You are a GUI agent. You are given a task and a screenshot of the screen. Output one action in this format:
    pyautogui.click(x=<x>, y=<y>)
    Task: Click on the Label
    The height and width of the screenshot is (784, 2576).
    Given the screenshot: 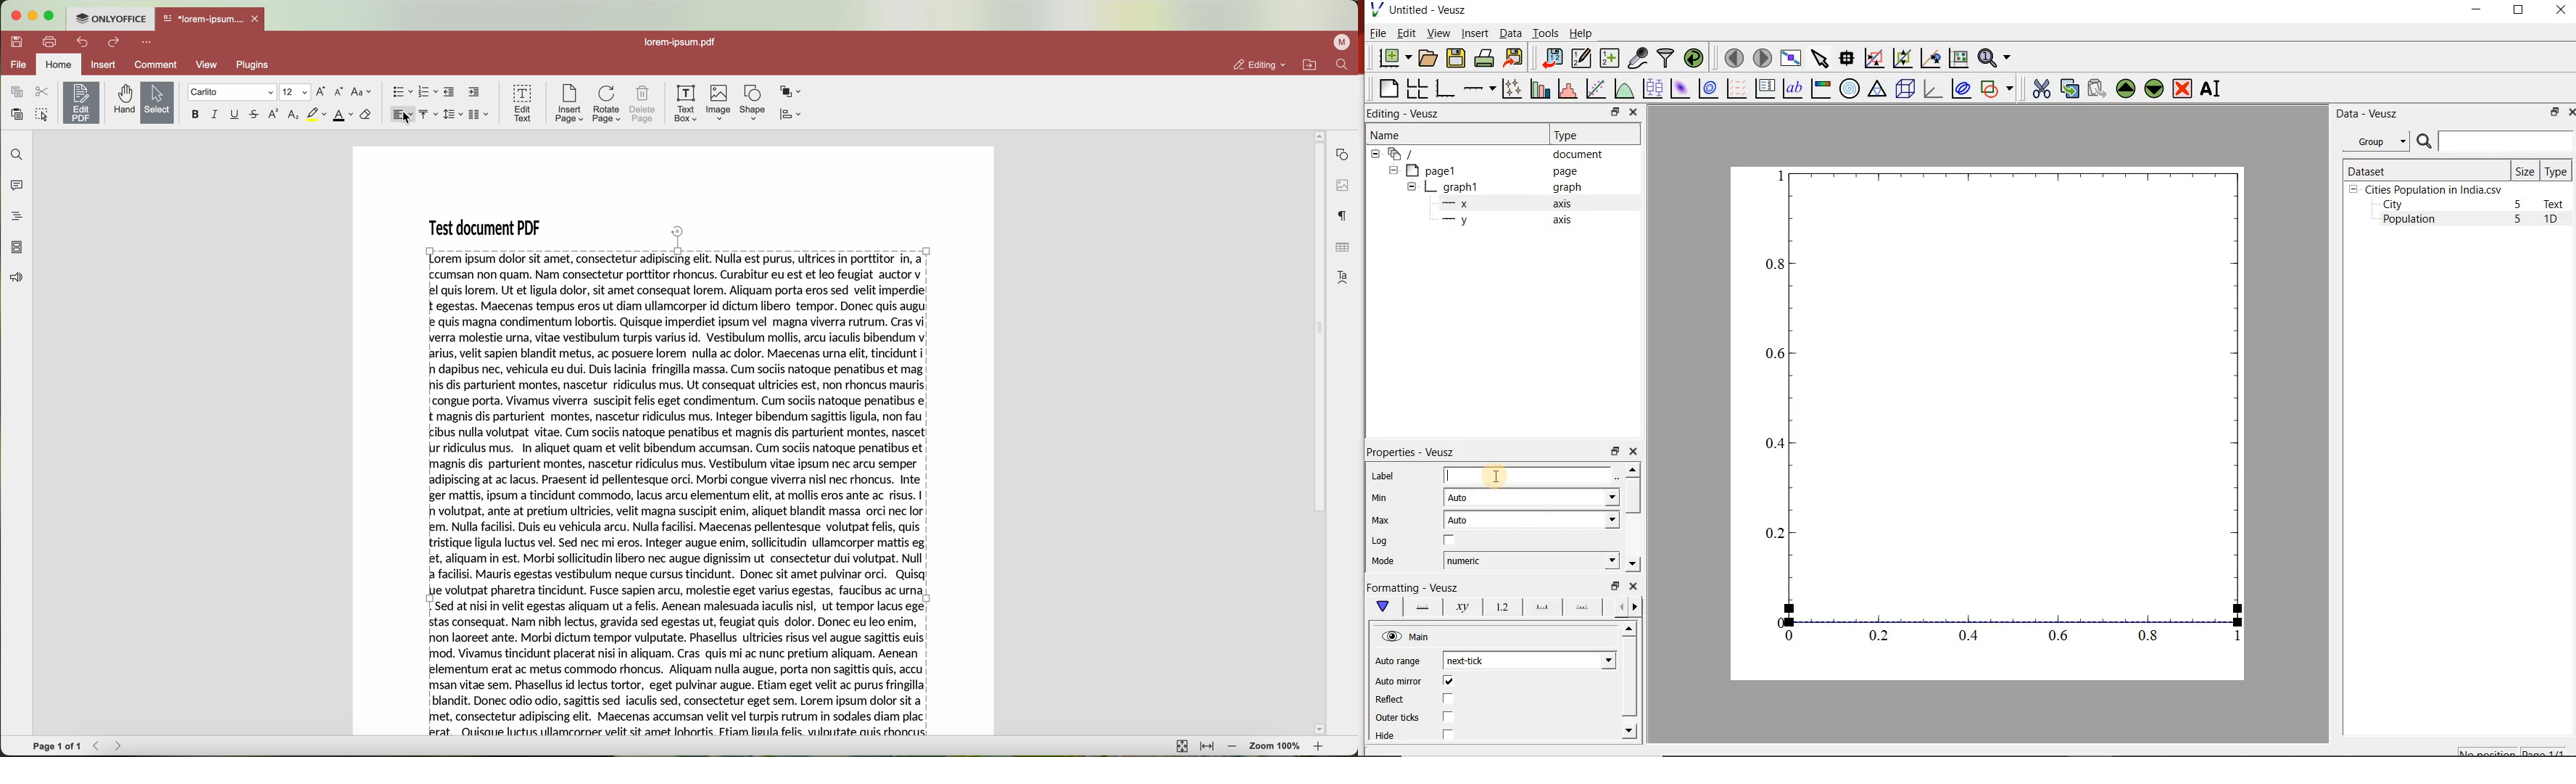 What is the action you would take?
    pyautogui.click(x=1381, y=476)
    